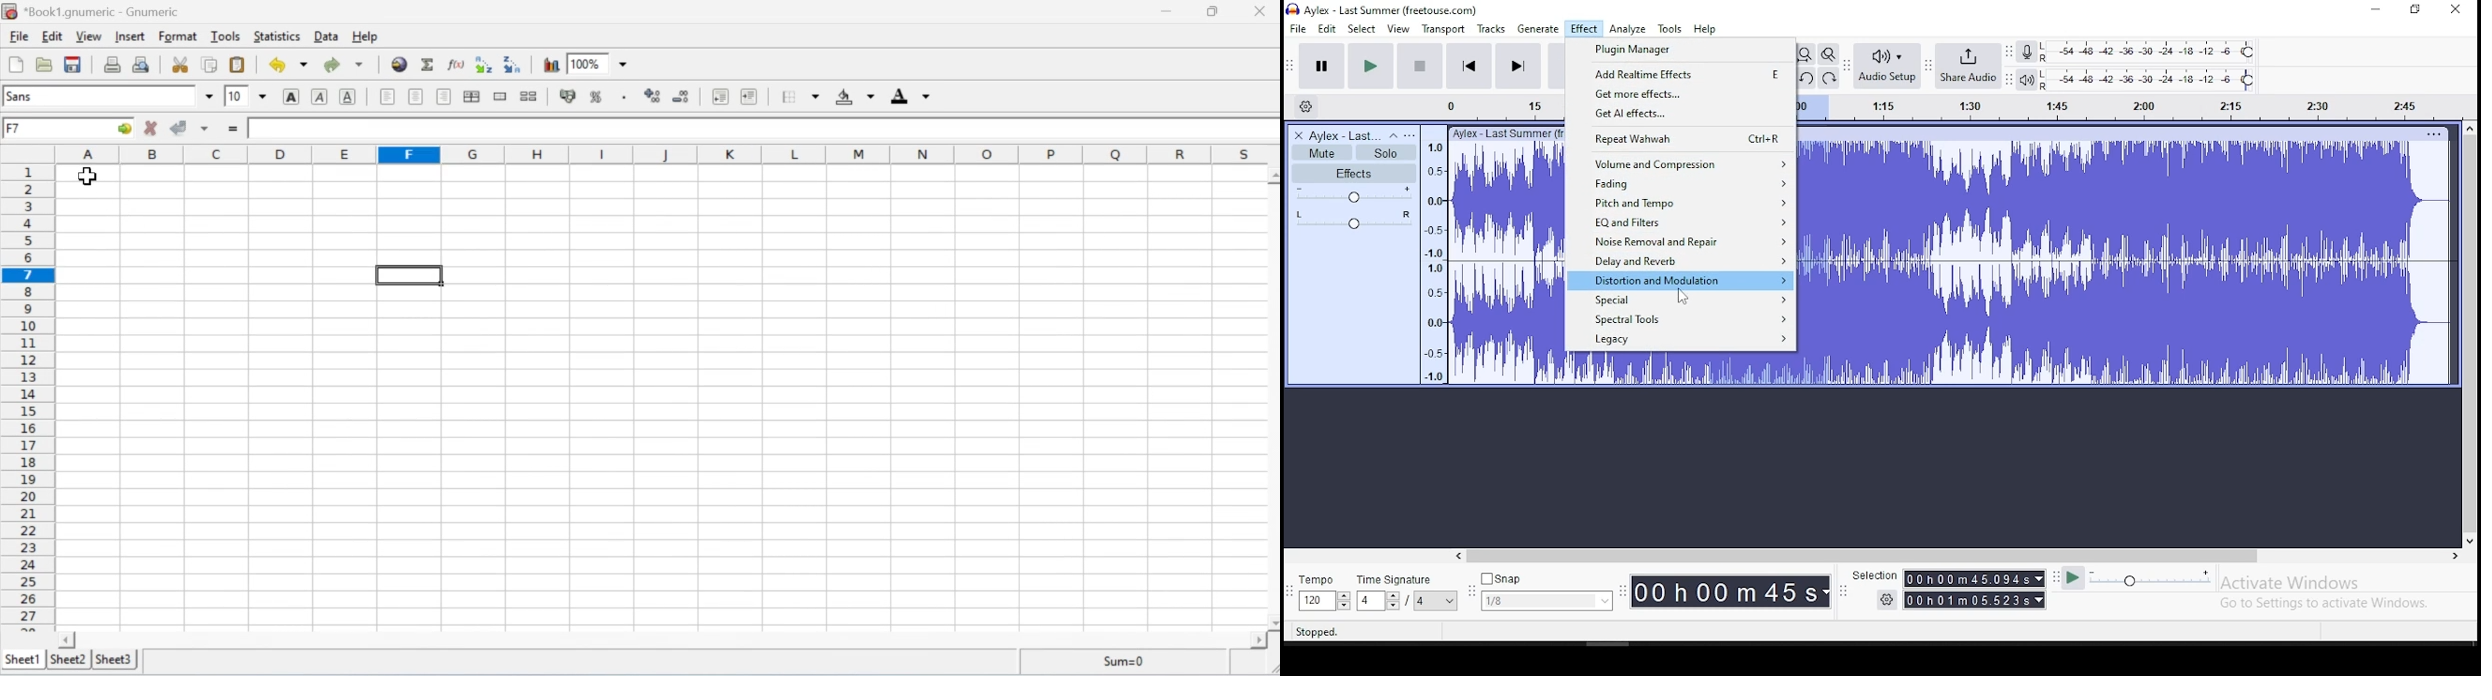 Image resolution: width=2492 pixels, height=700 pixels. What do you see at coordinates (668, 154) in the screenshot?
I see `Columns` at bounding box center [668, 154].